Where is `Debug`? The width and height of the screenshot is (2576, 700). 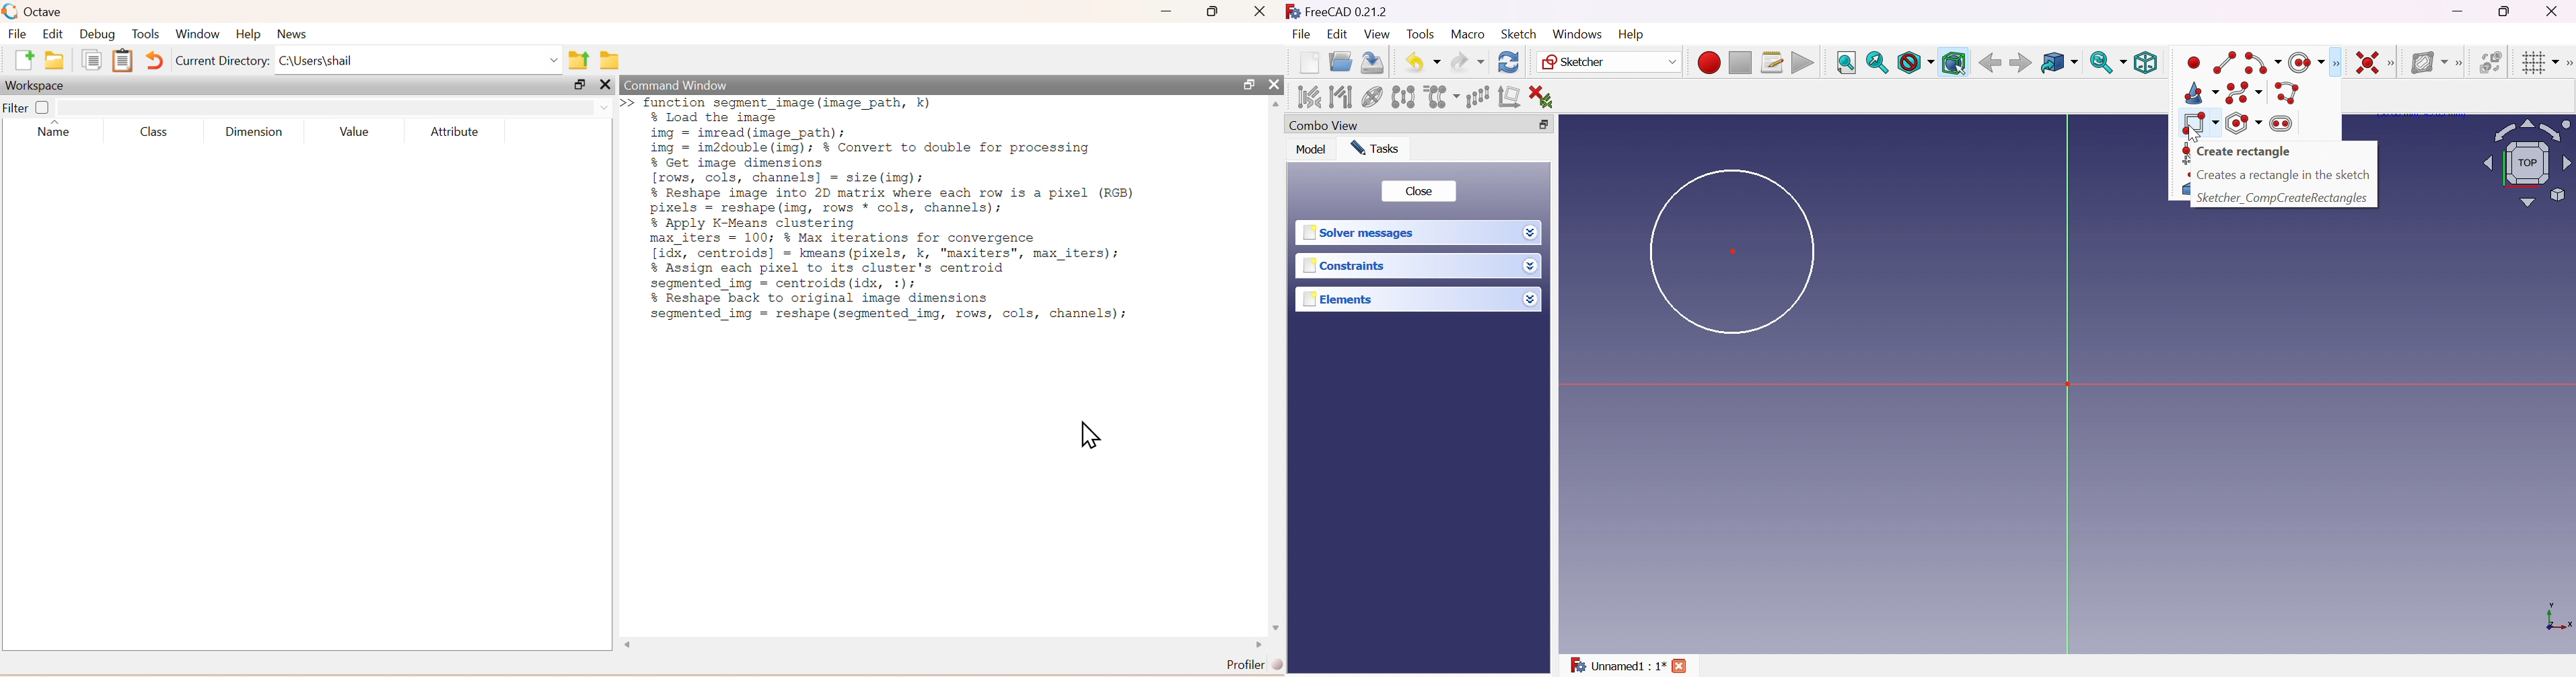 Debug is located at coordinates (96, 35).